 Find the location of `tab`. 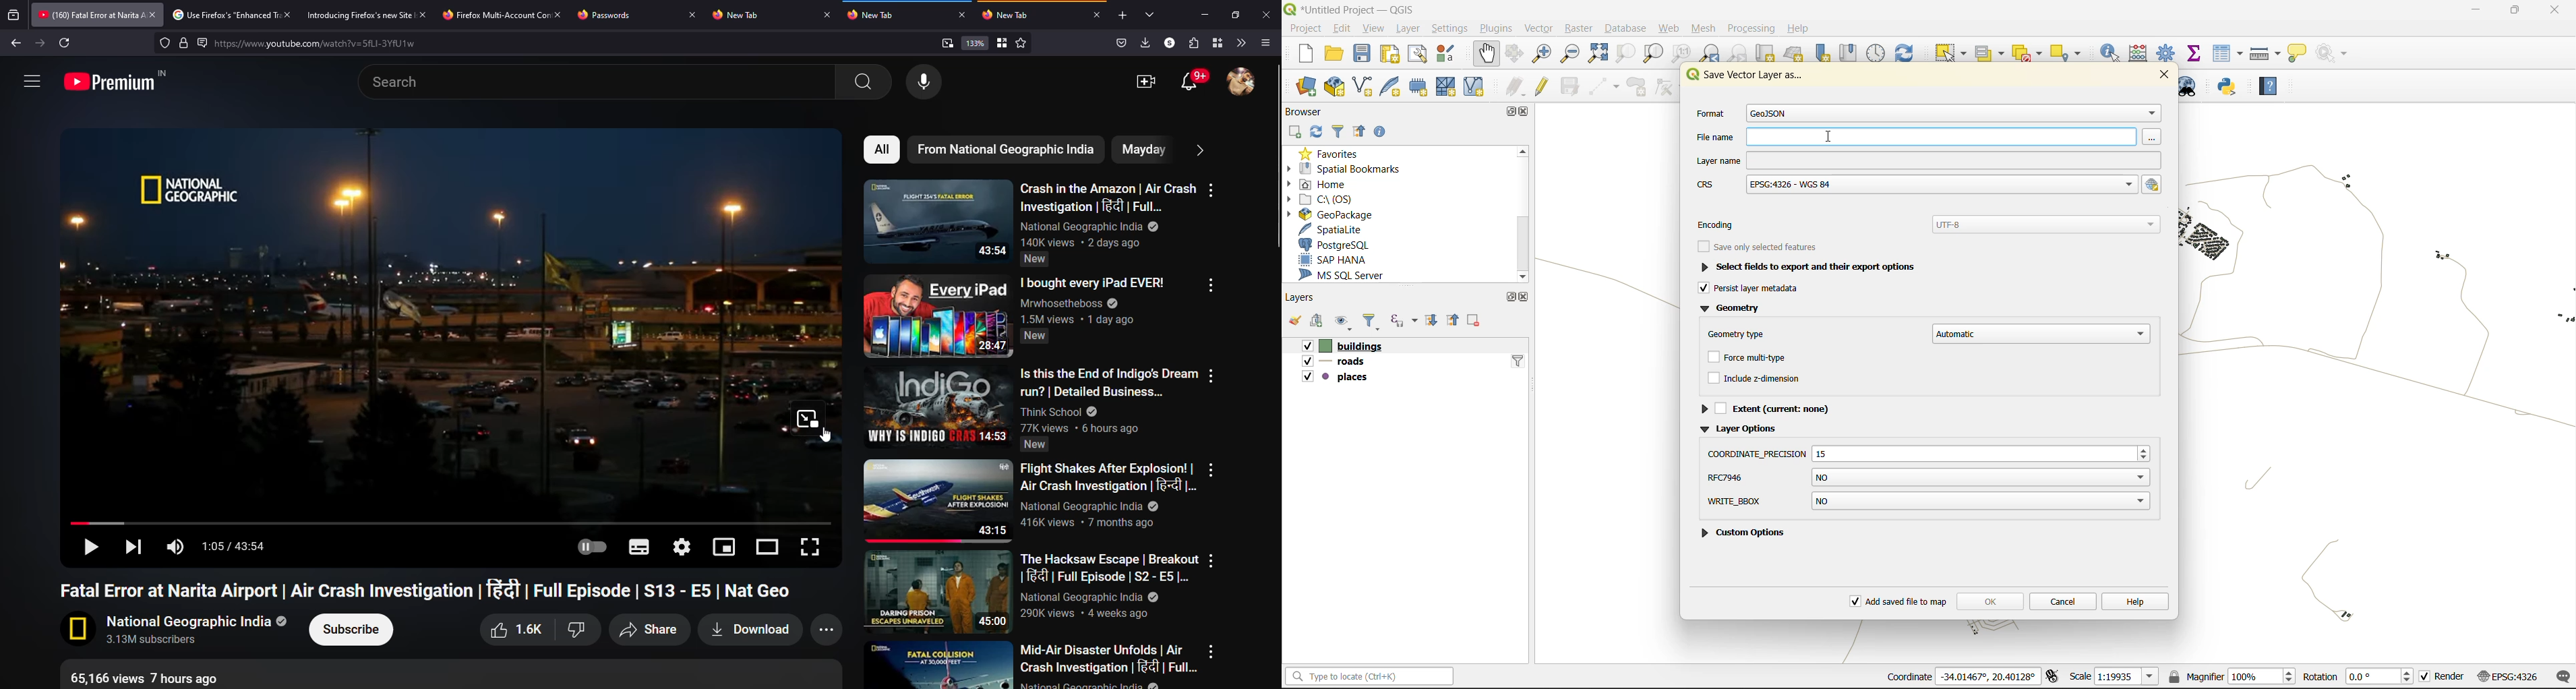

tab is located at coordinates (1011, 15).